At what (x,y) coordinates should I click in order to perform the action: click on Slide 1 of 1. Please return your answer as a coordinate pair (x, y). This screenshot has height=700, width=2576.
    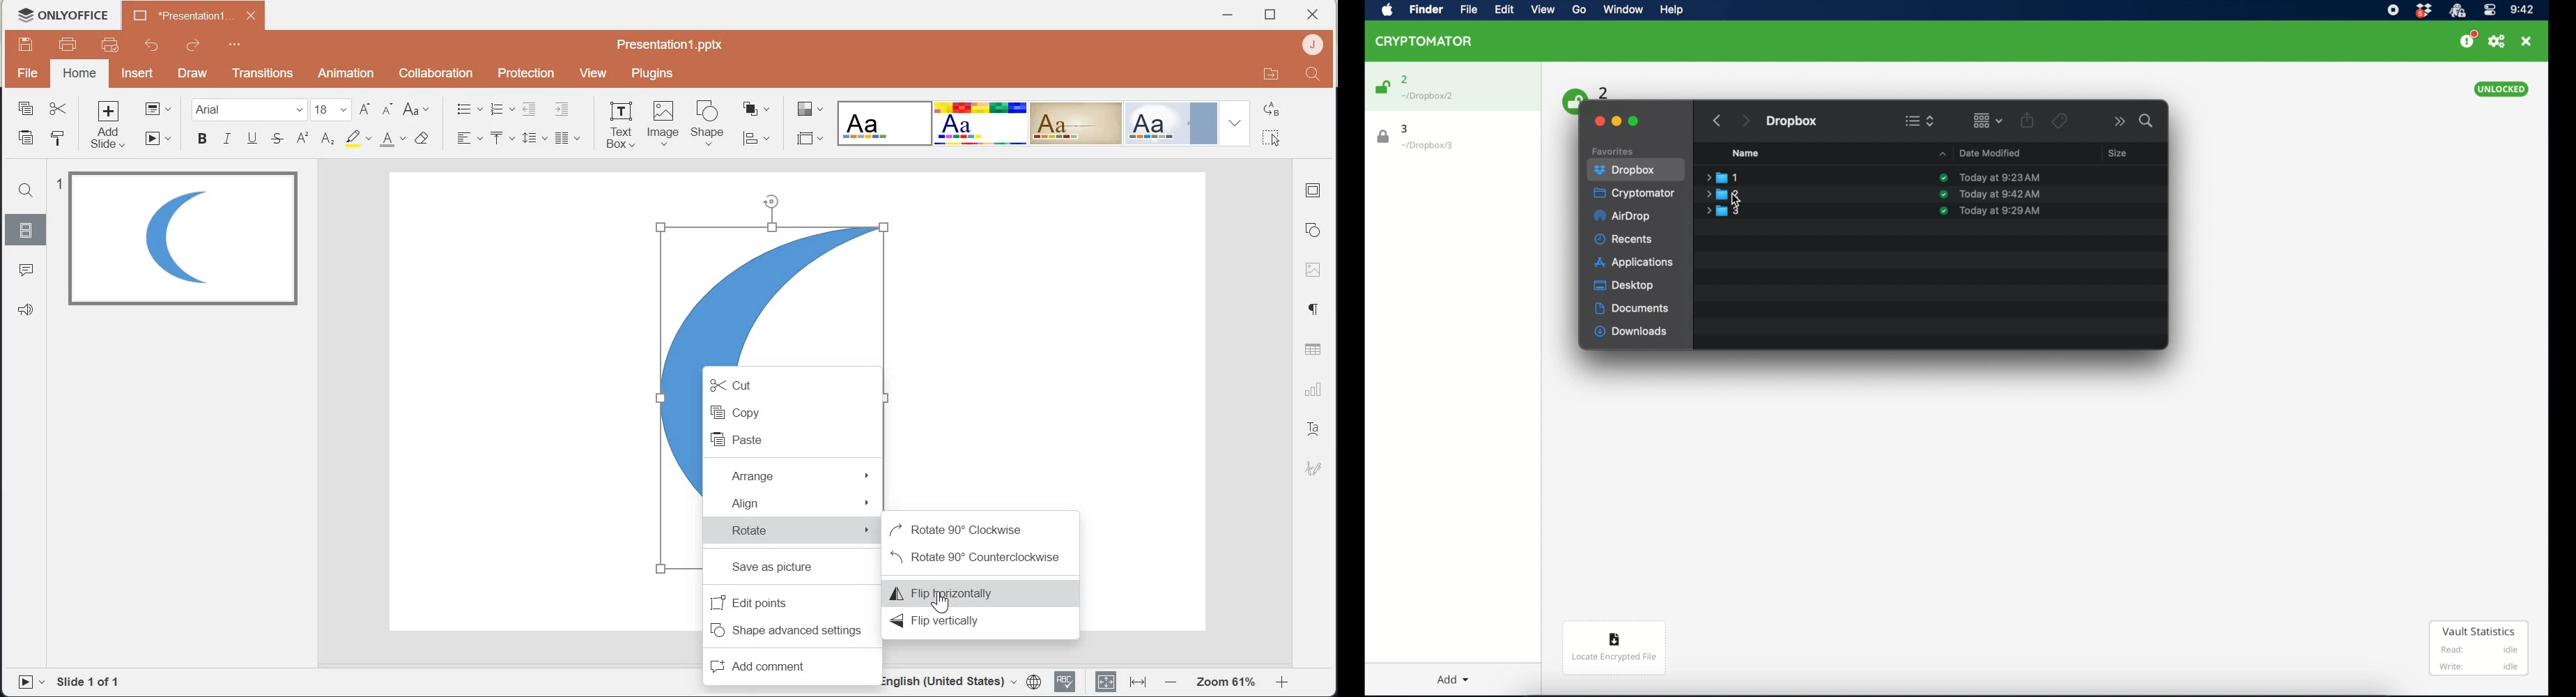
    Looking at the image, I should click on (93, 682).